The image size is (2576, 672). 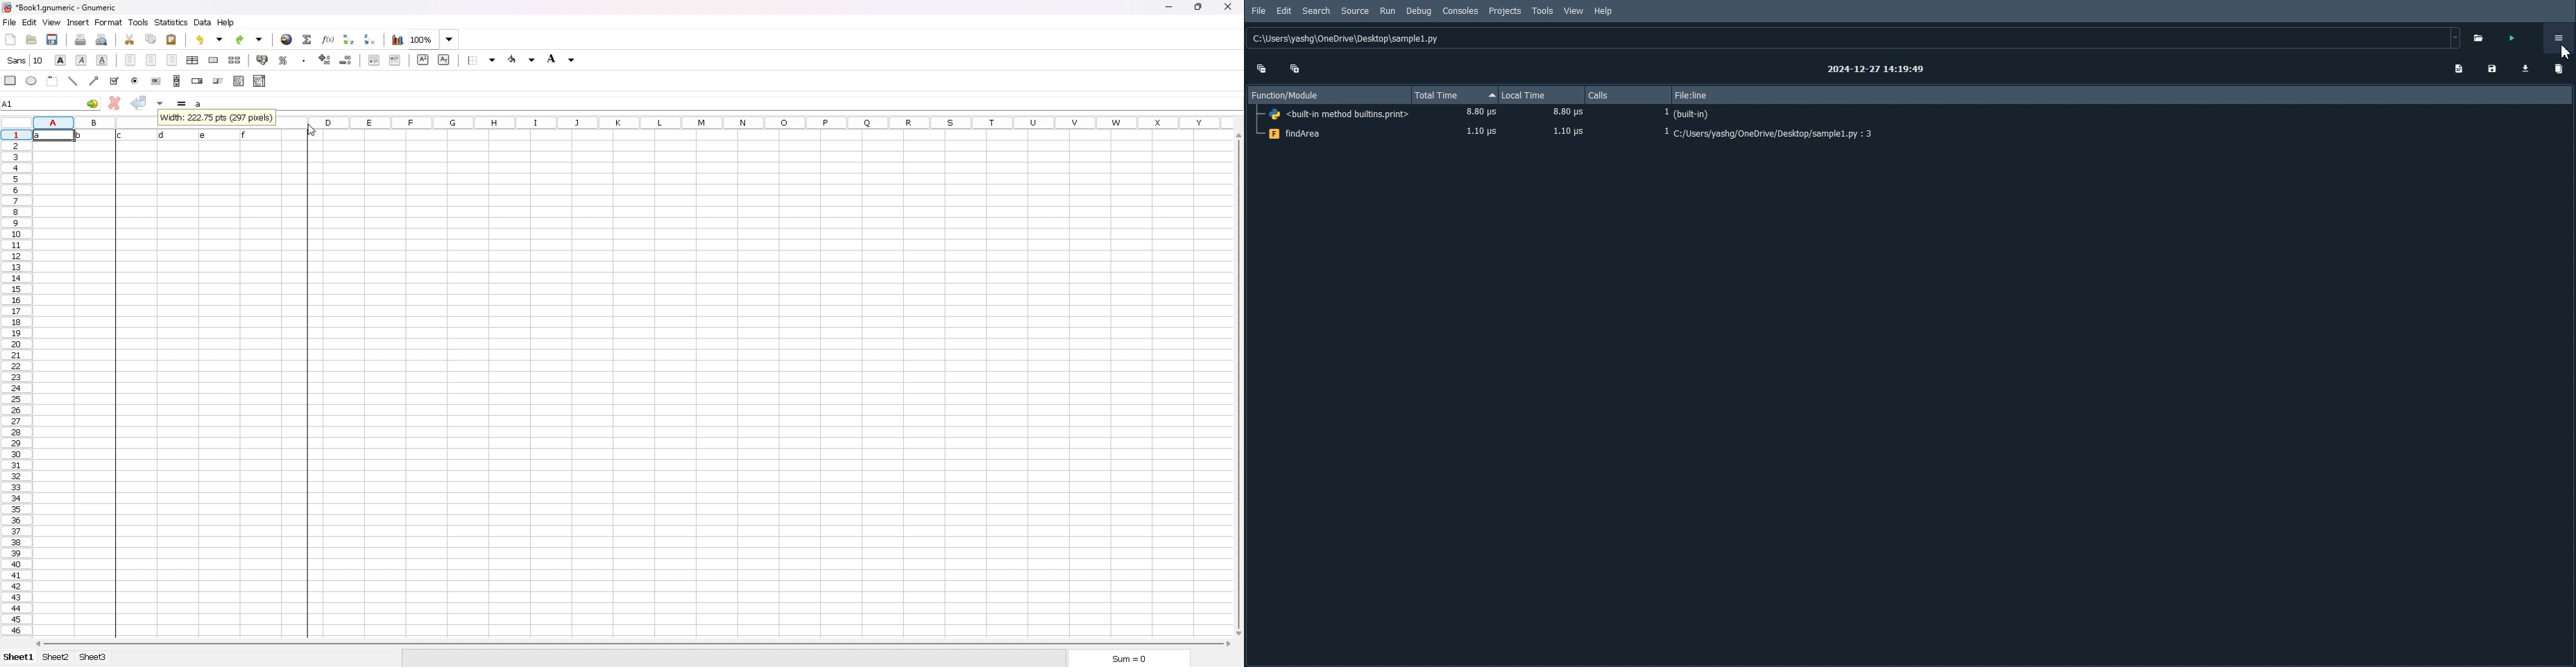 What do you see at coordinates (53, 80) in the screenshot?
I see `frame` at bounding box center [53, 80].